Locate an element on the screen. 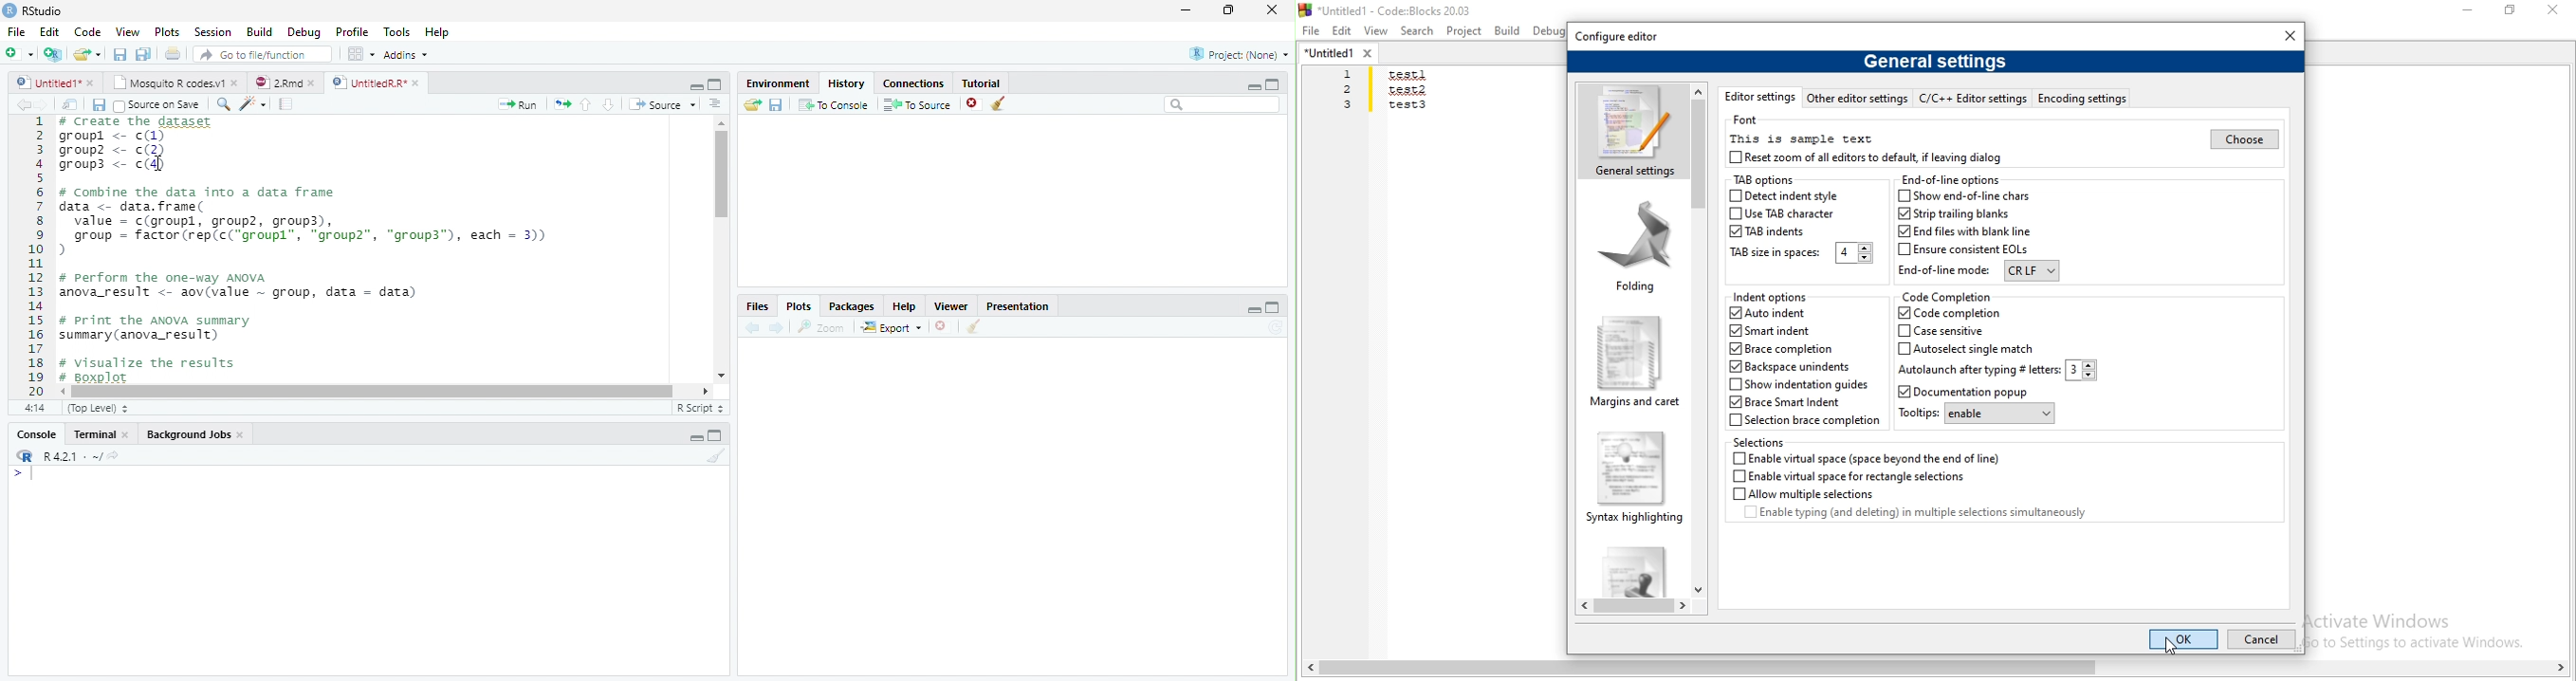 Image resolution: width=2576 pixels, height=700 pixels. checked is located at coordinates (1737, 312).